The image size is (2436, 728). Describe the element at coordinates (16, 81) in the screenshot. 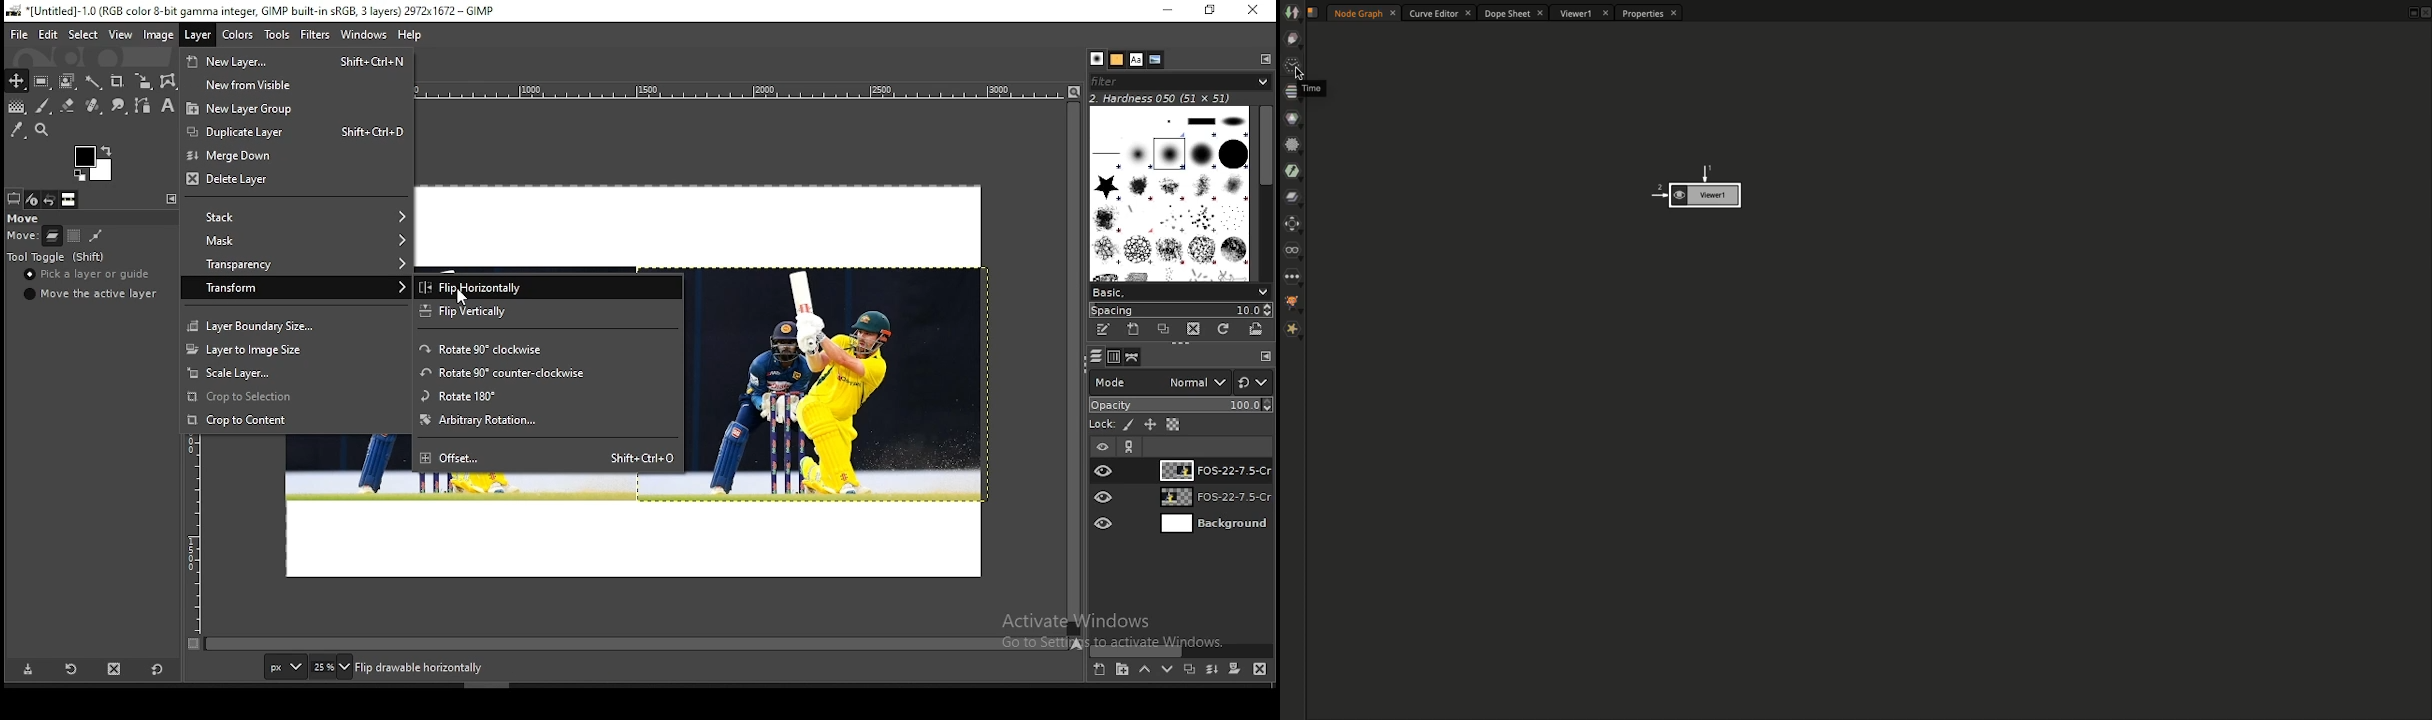

I see `move tool` at that location.